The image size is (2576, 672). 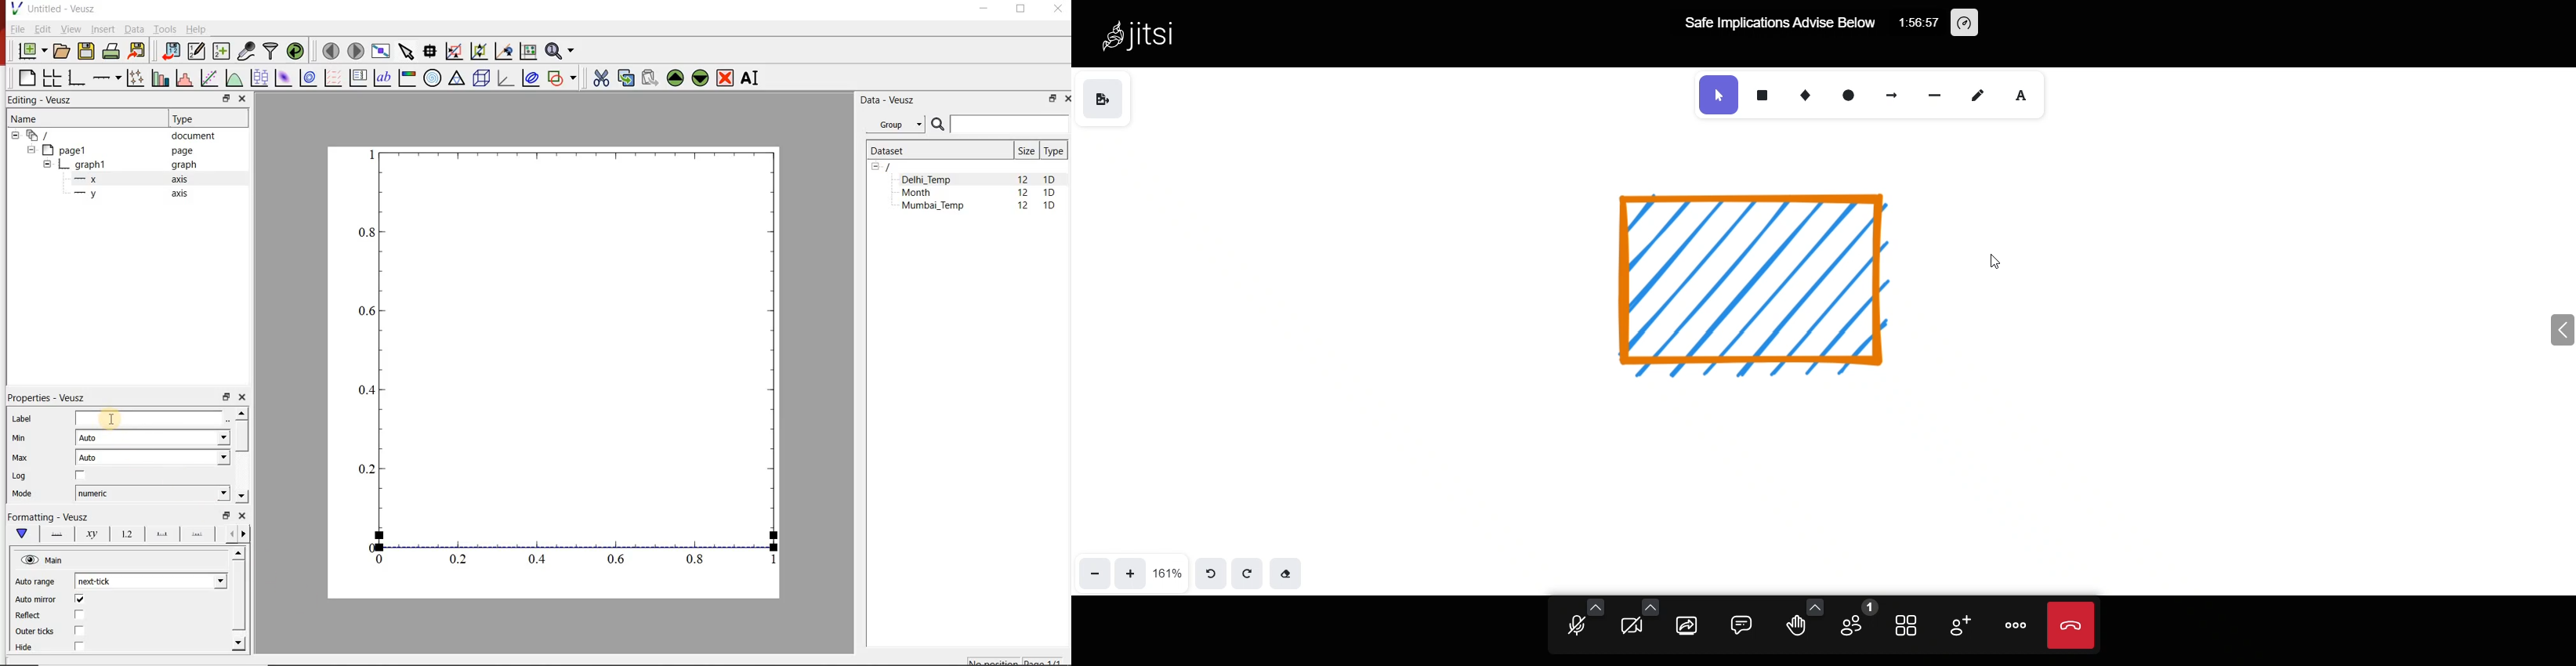 I want to click on restore, so click(x=225, y=396).